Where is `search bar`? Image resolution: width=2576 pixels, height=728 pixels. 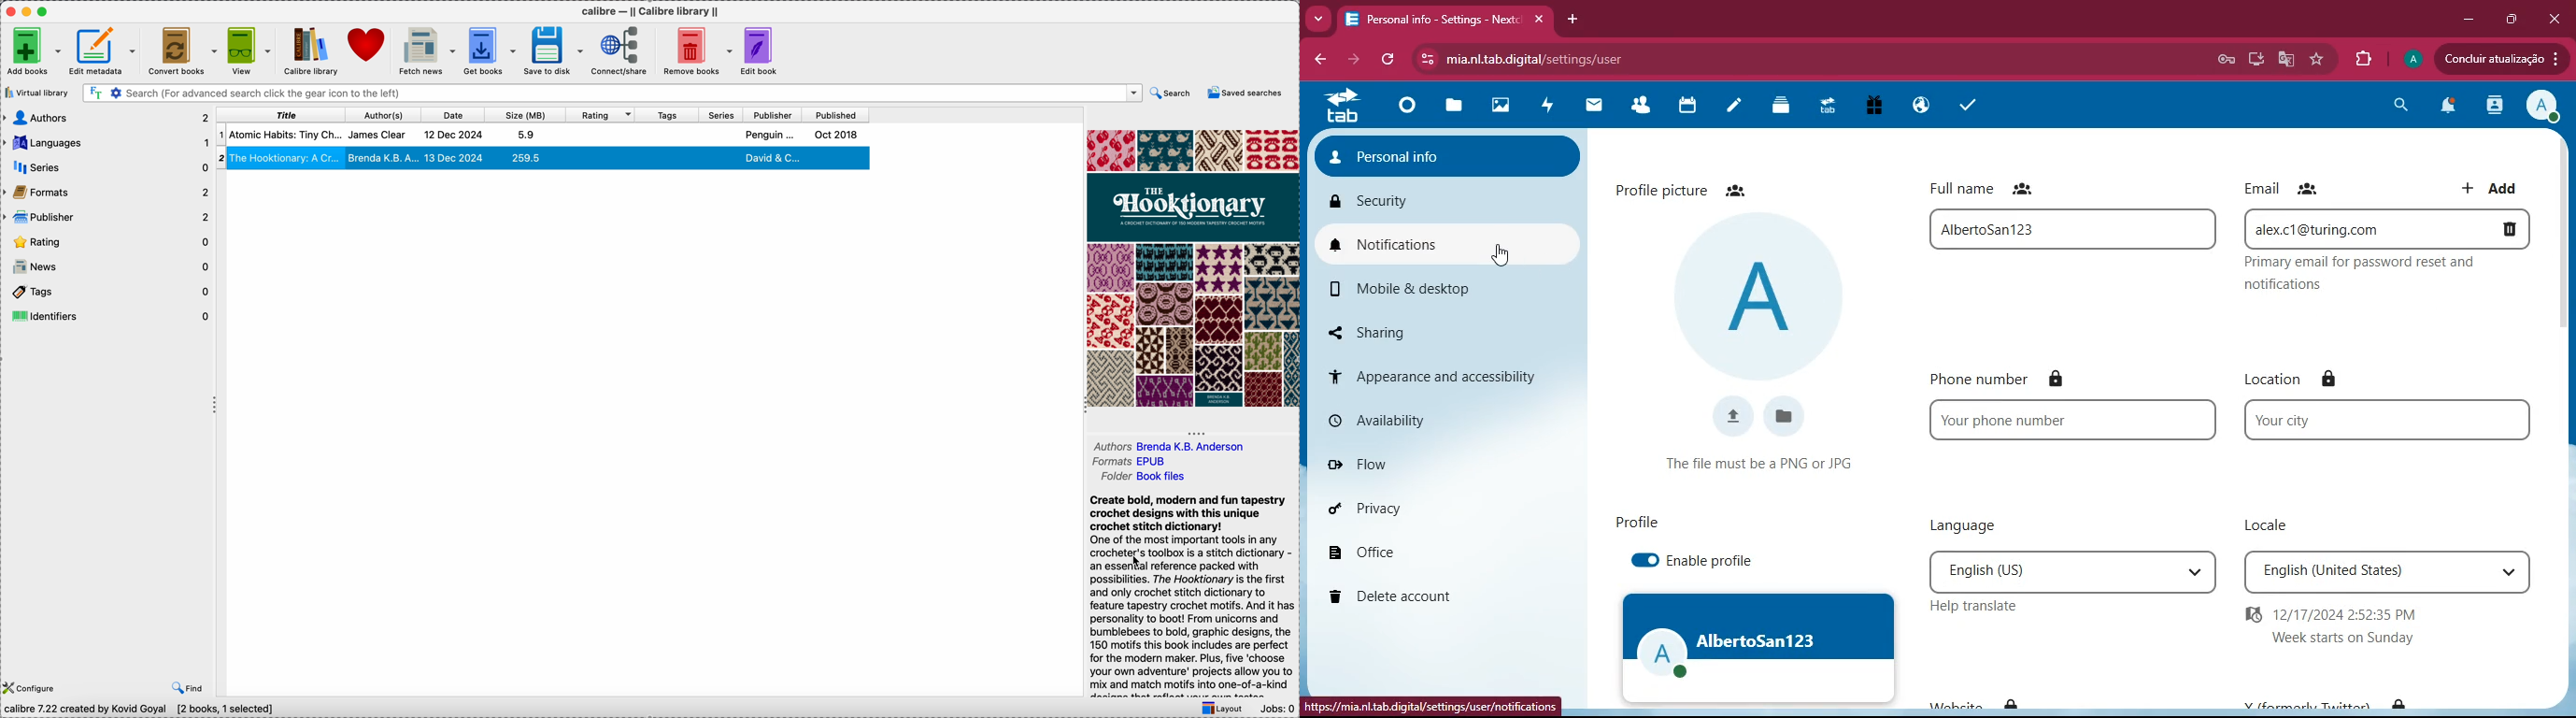
search bar is located at coordinates (613, 93).